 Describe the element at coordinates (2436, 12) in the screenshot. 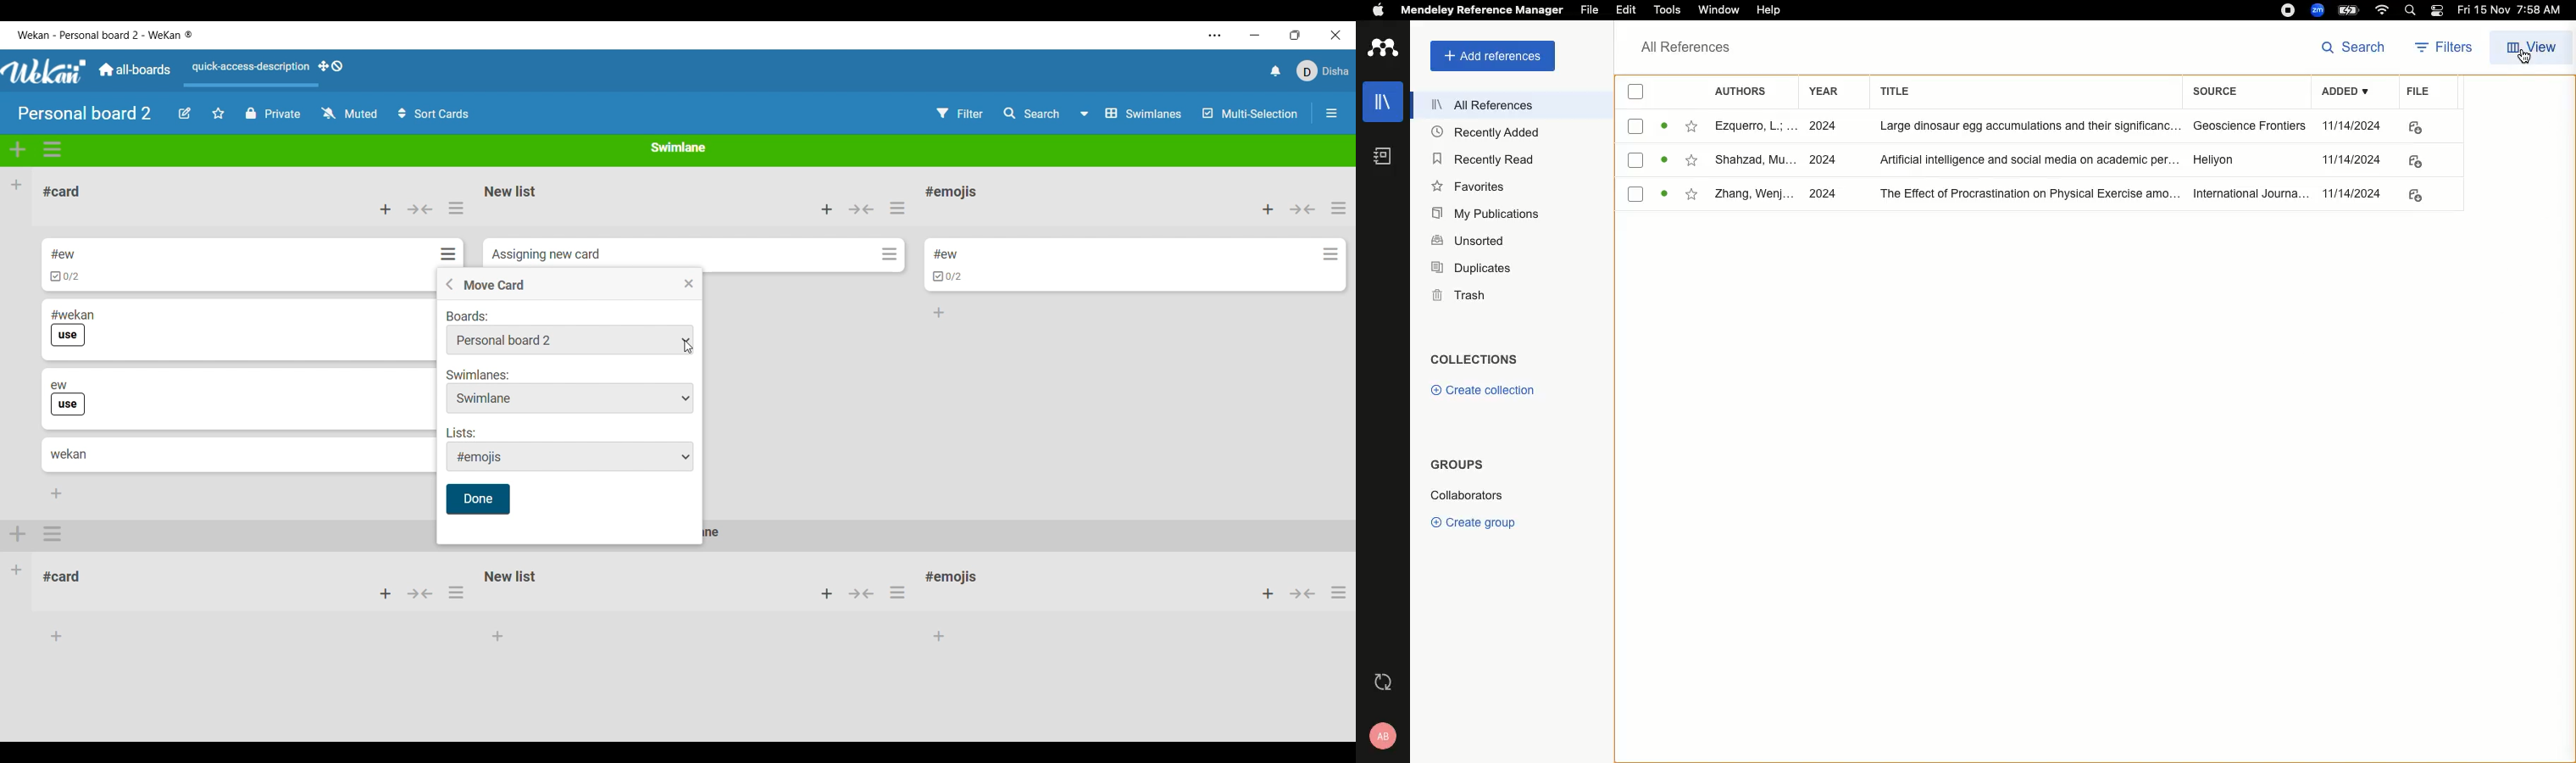

I see `Notification` at that location.